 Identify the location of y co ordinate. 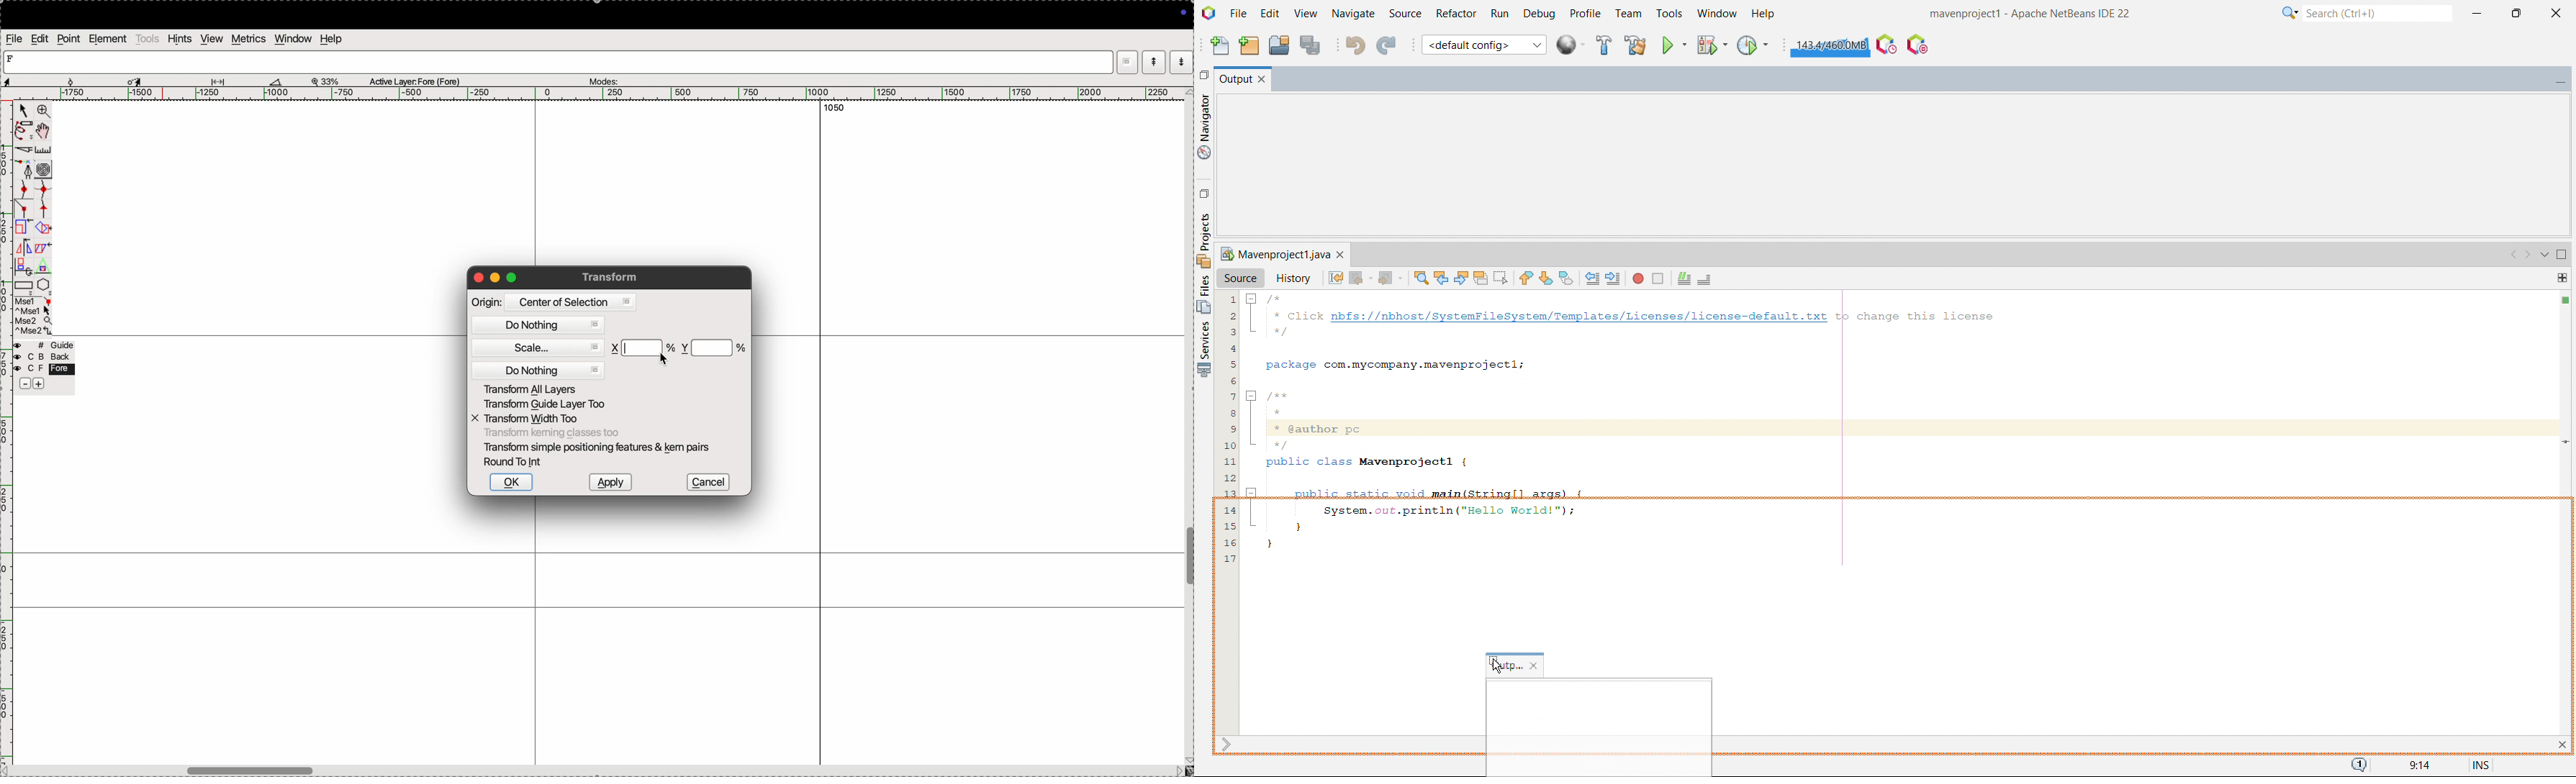
(685, 348).